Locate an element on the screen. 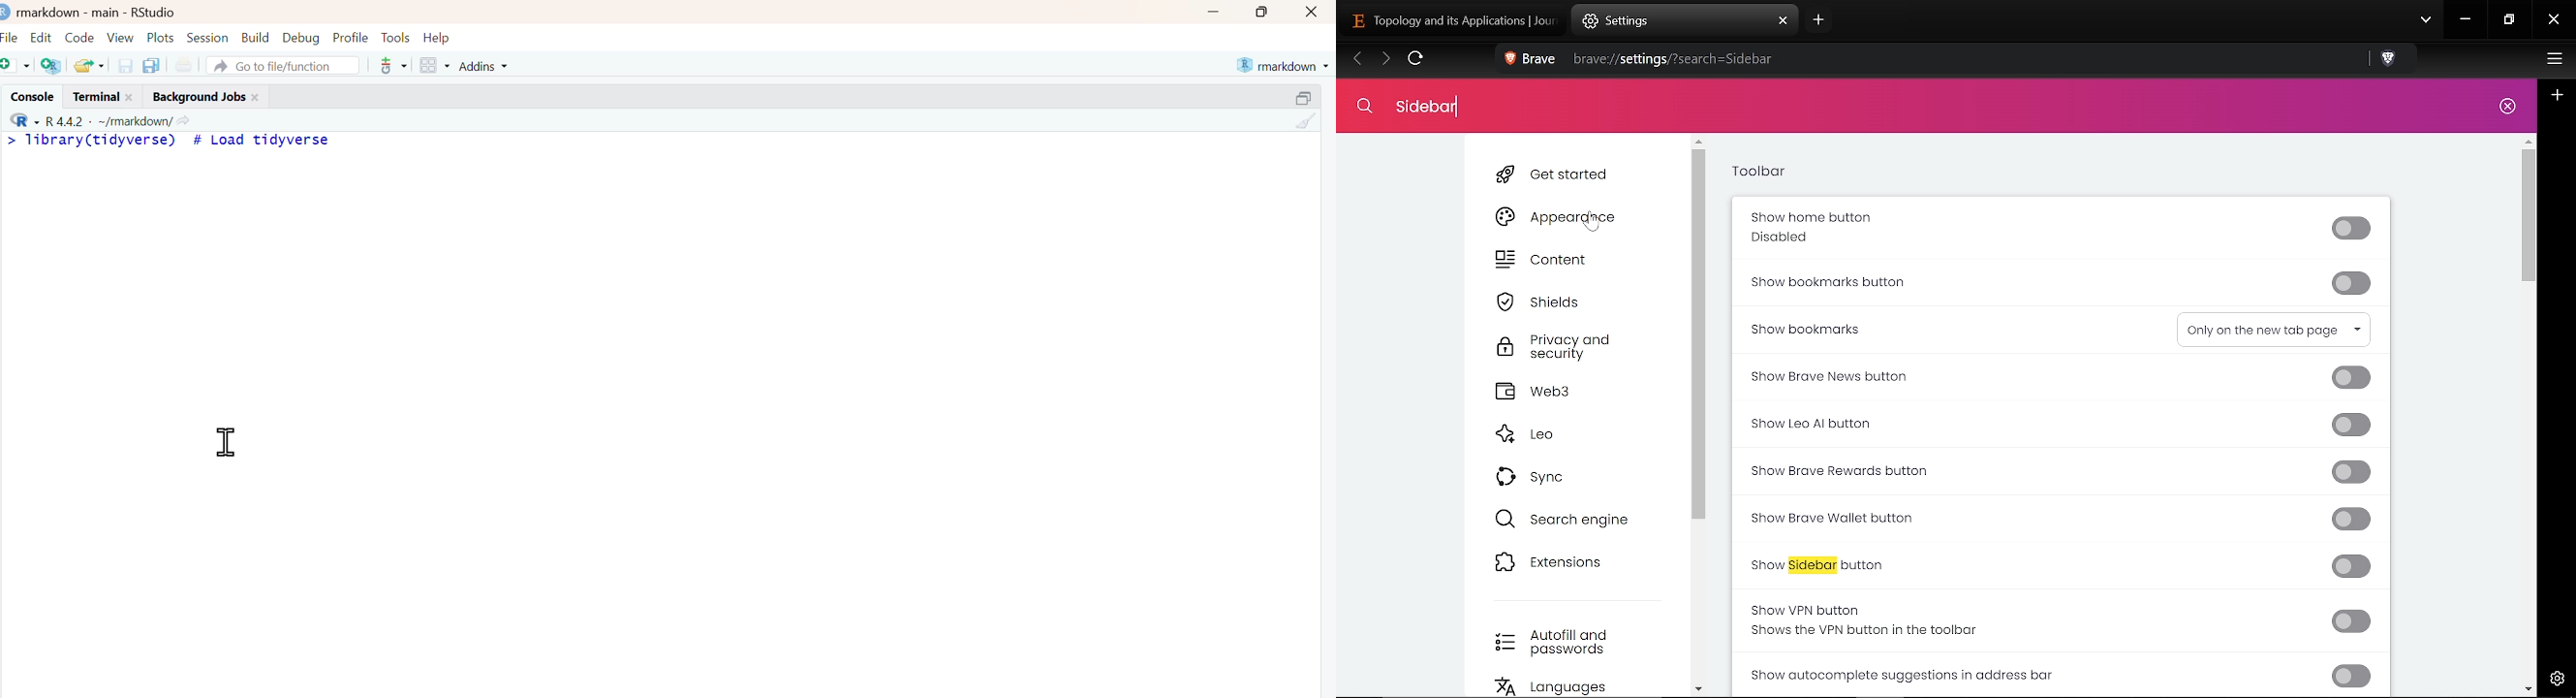  Code is located at coordinates (80, 34).